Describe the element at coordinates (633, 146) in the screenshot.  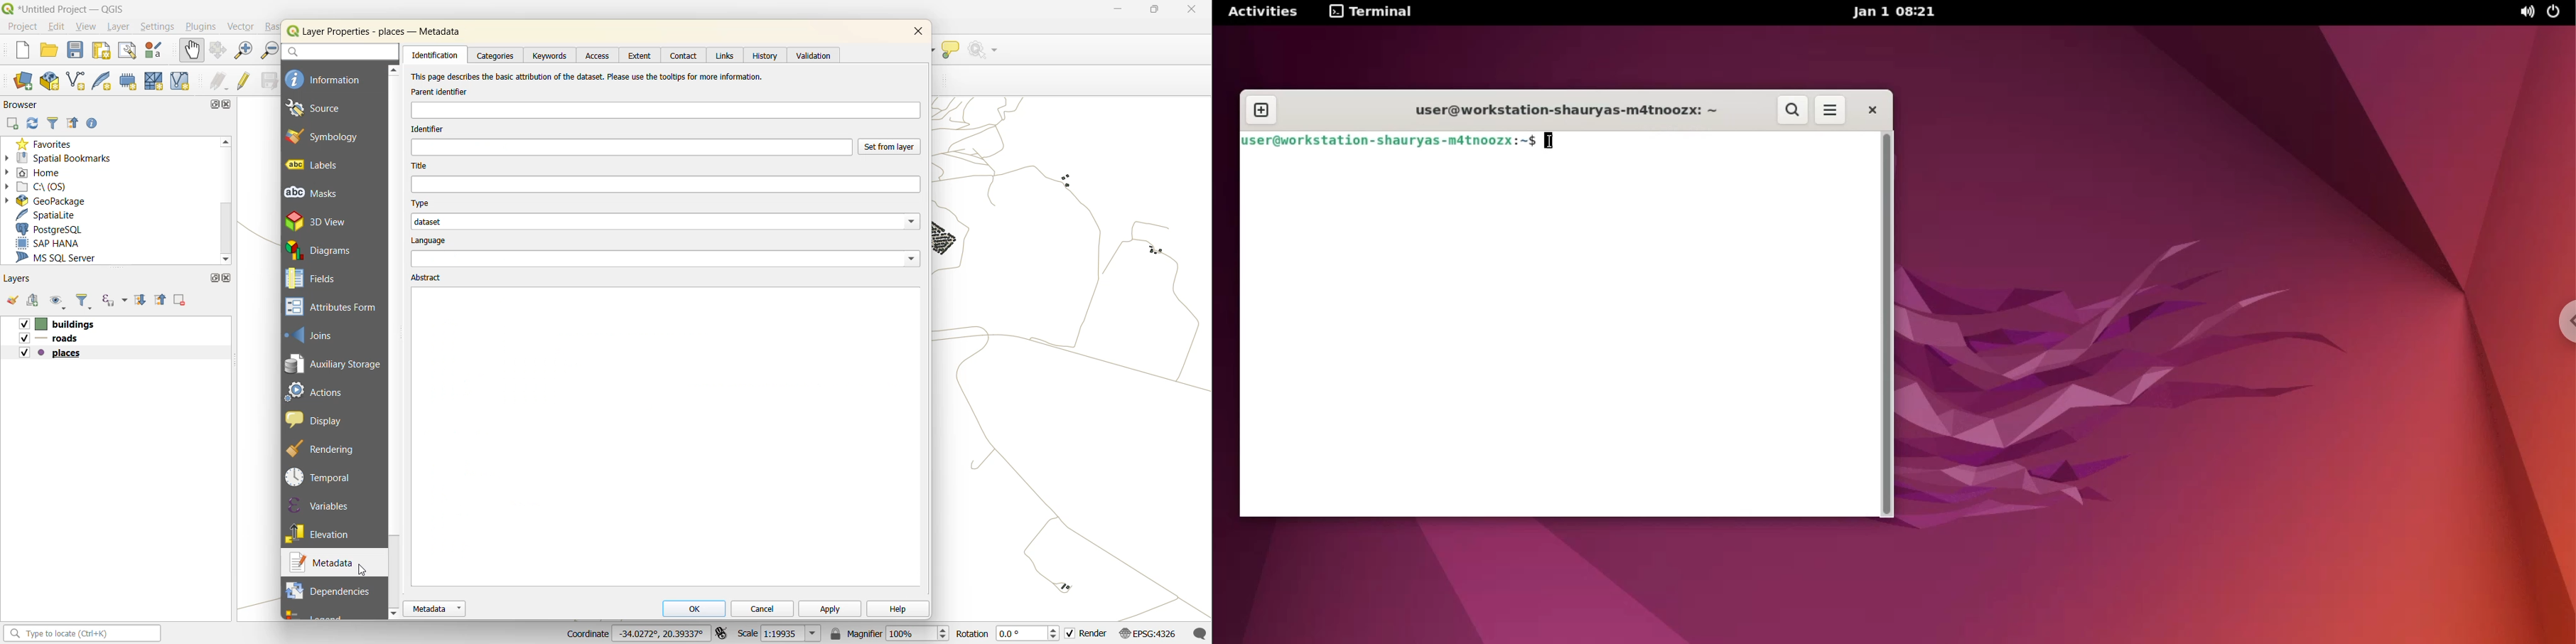
I see `identifier` at that location.